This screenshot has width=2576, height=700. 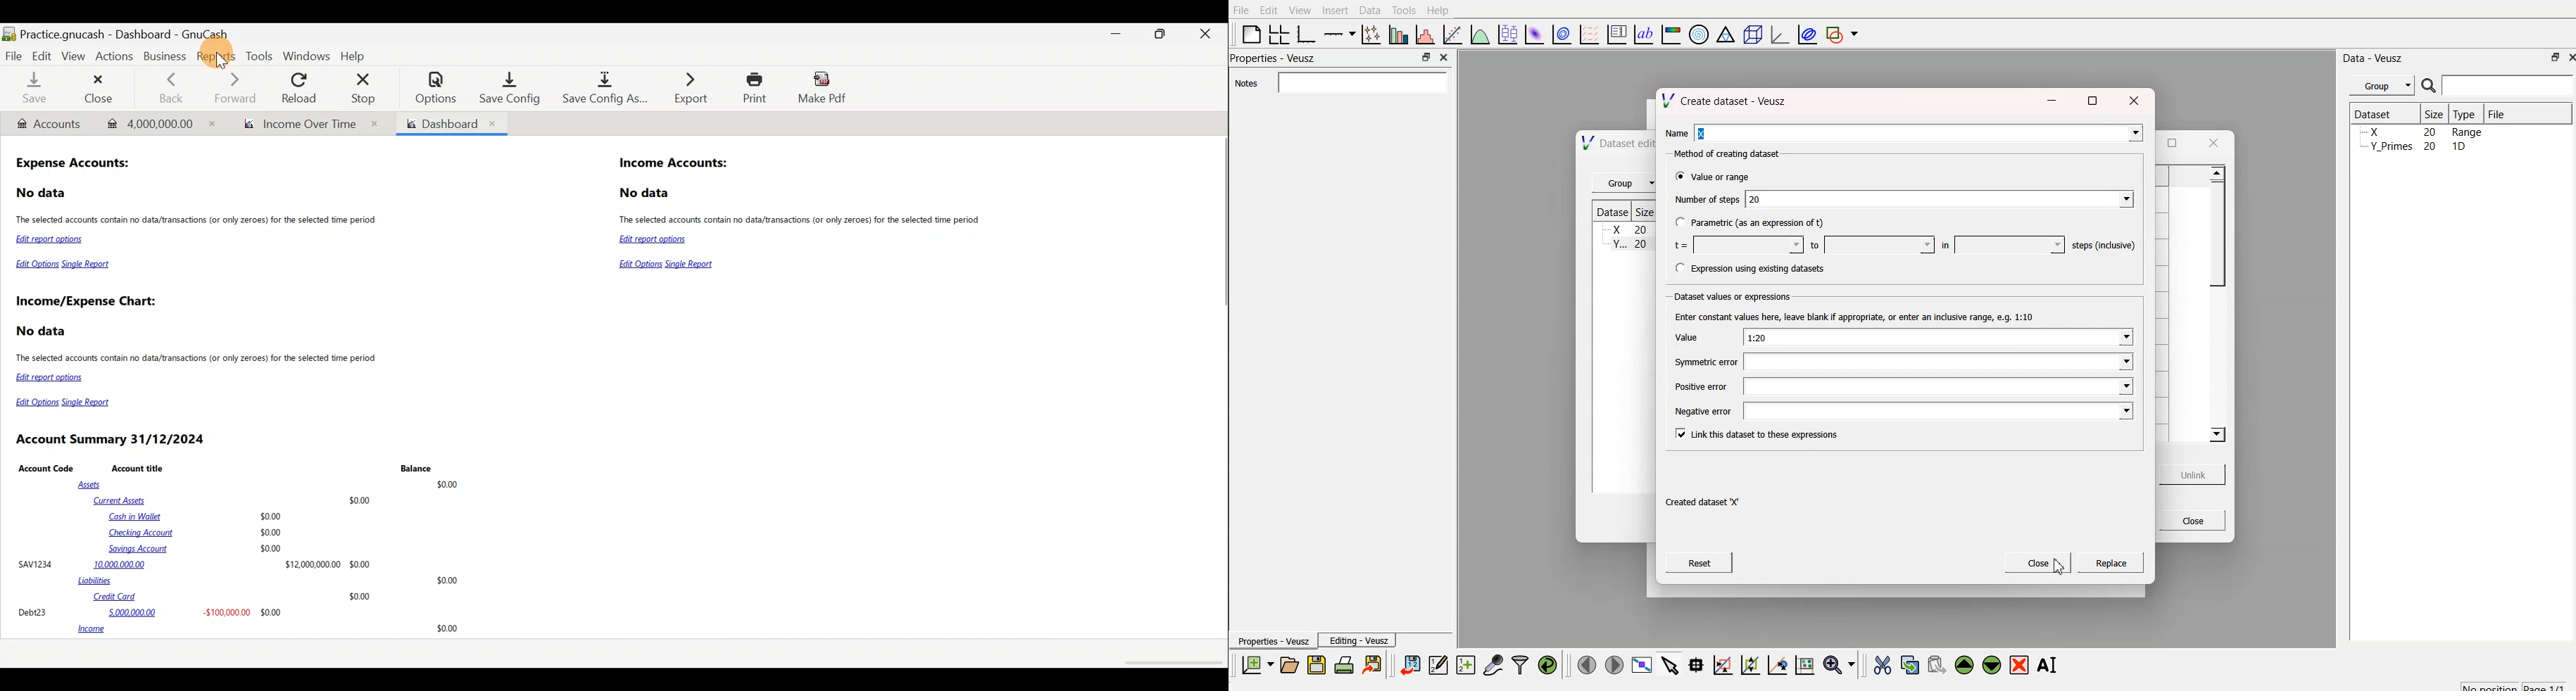 I want to click on Close, so click(x=1207, y=36).